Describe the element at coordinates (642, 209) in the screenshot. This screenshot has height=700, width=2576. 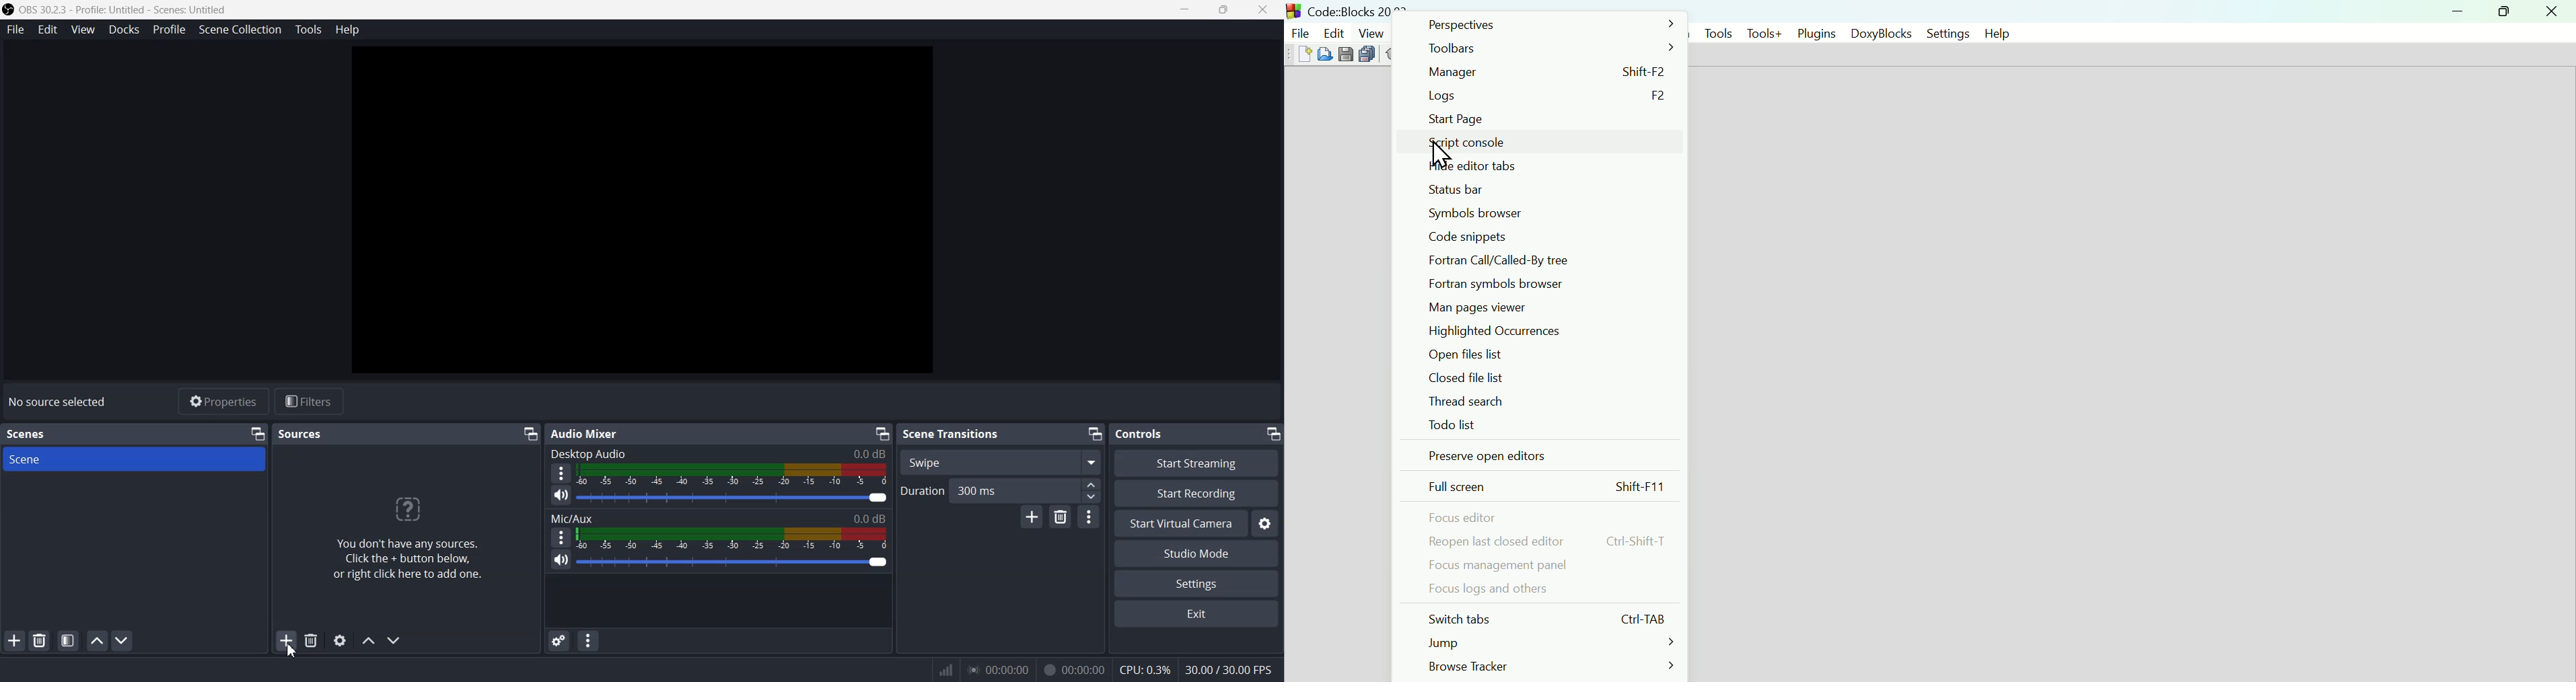
I see `Preview` at that location.